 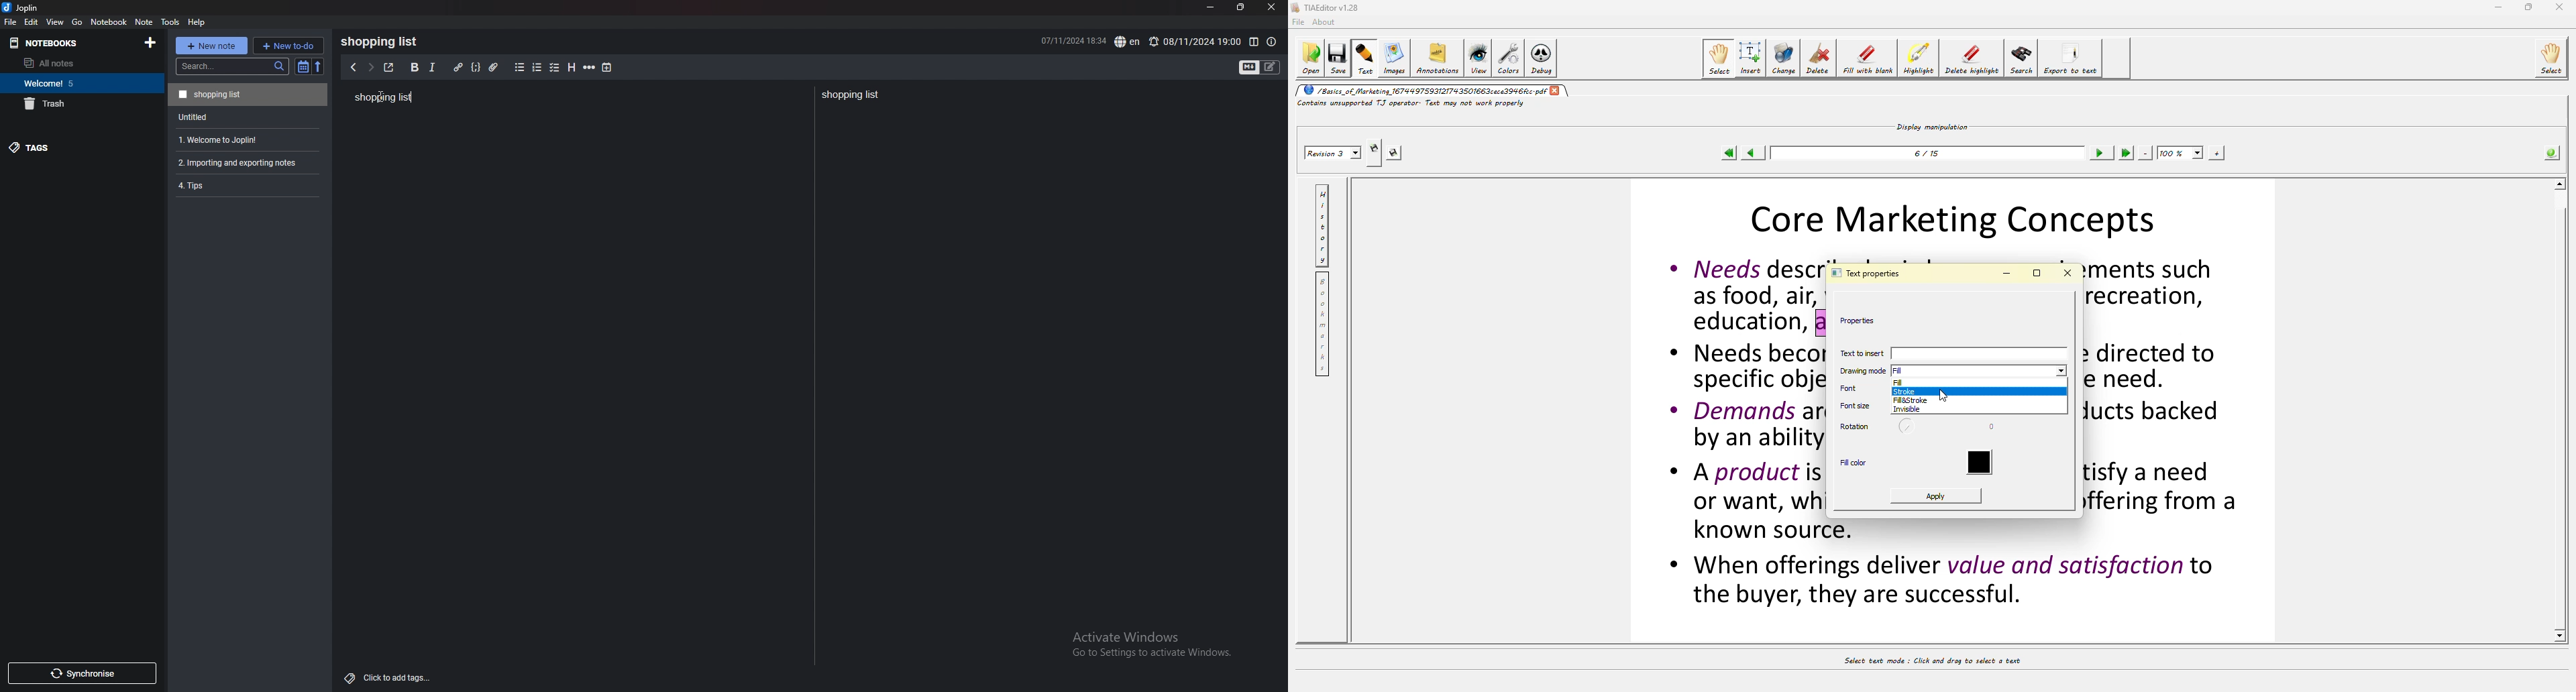 What do you see at coordinates (555, 68) in the screenshot?
I see `checkbox` at bounding box center [555, 68].